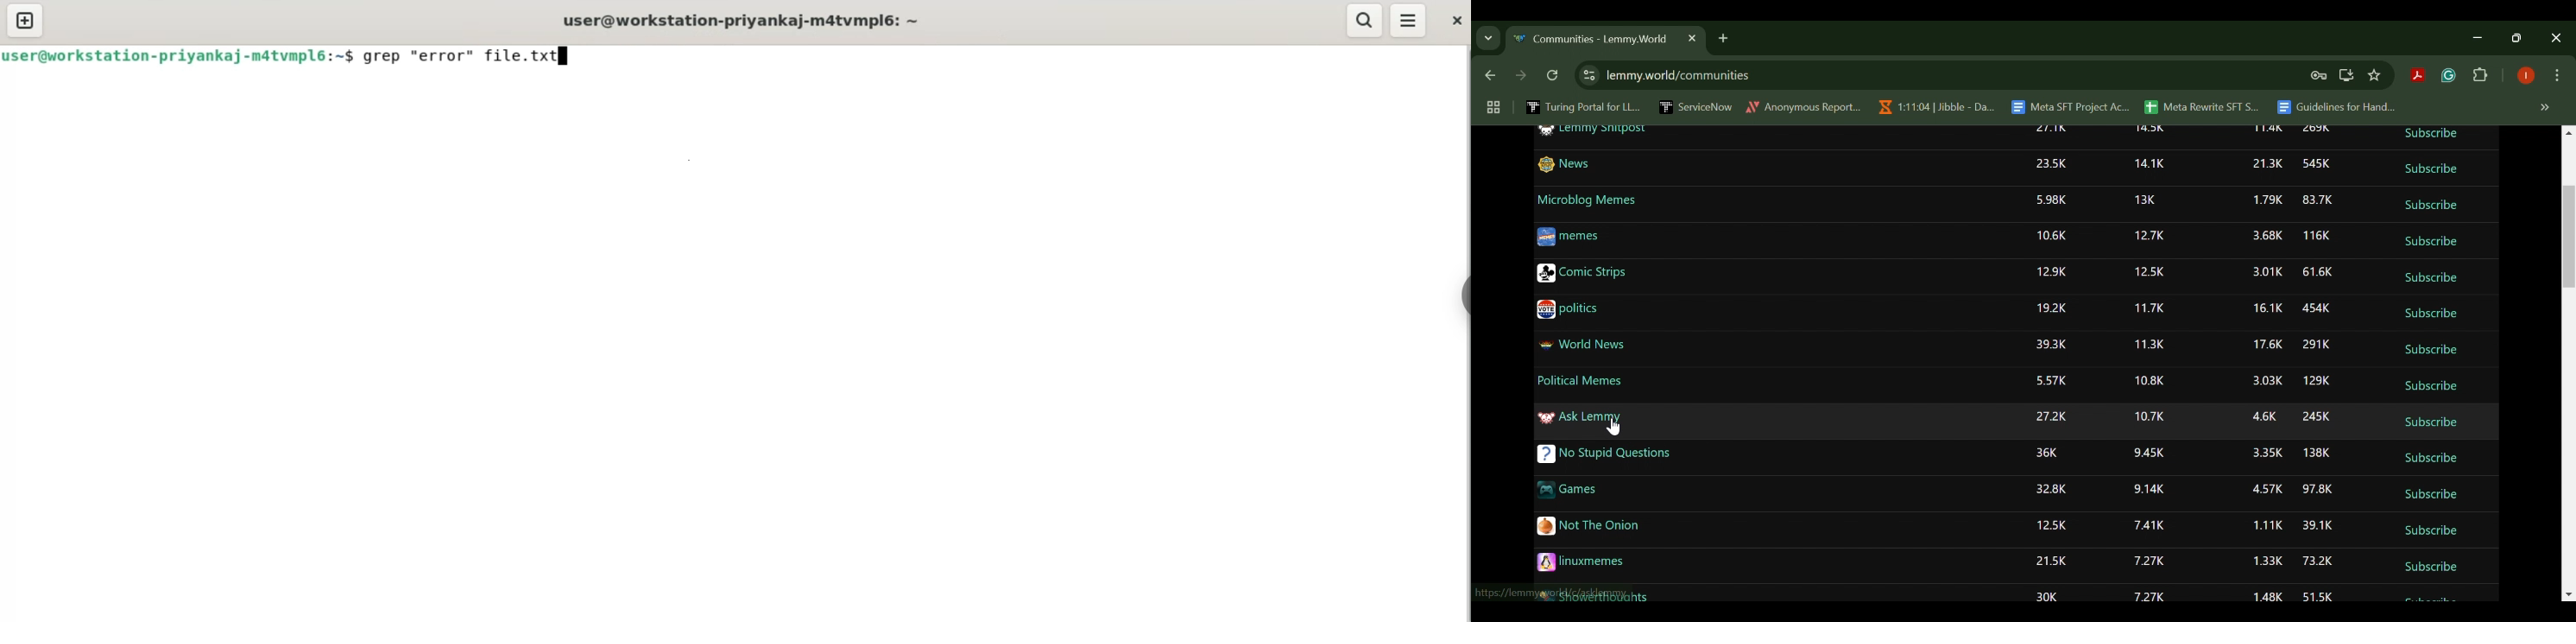 This screenshot has height=644, width=2576. I want to click on Anonymous Report..., so click(1804, 106).